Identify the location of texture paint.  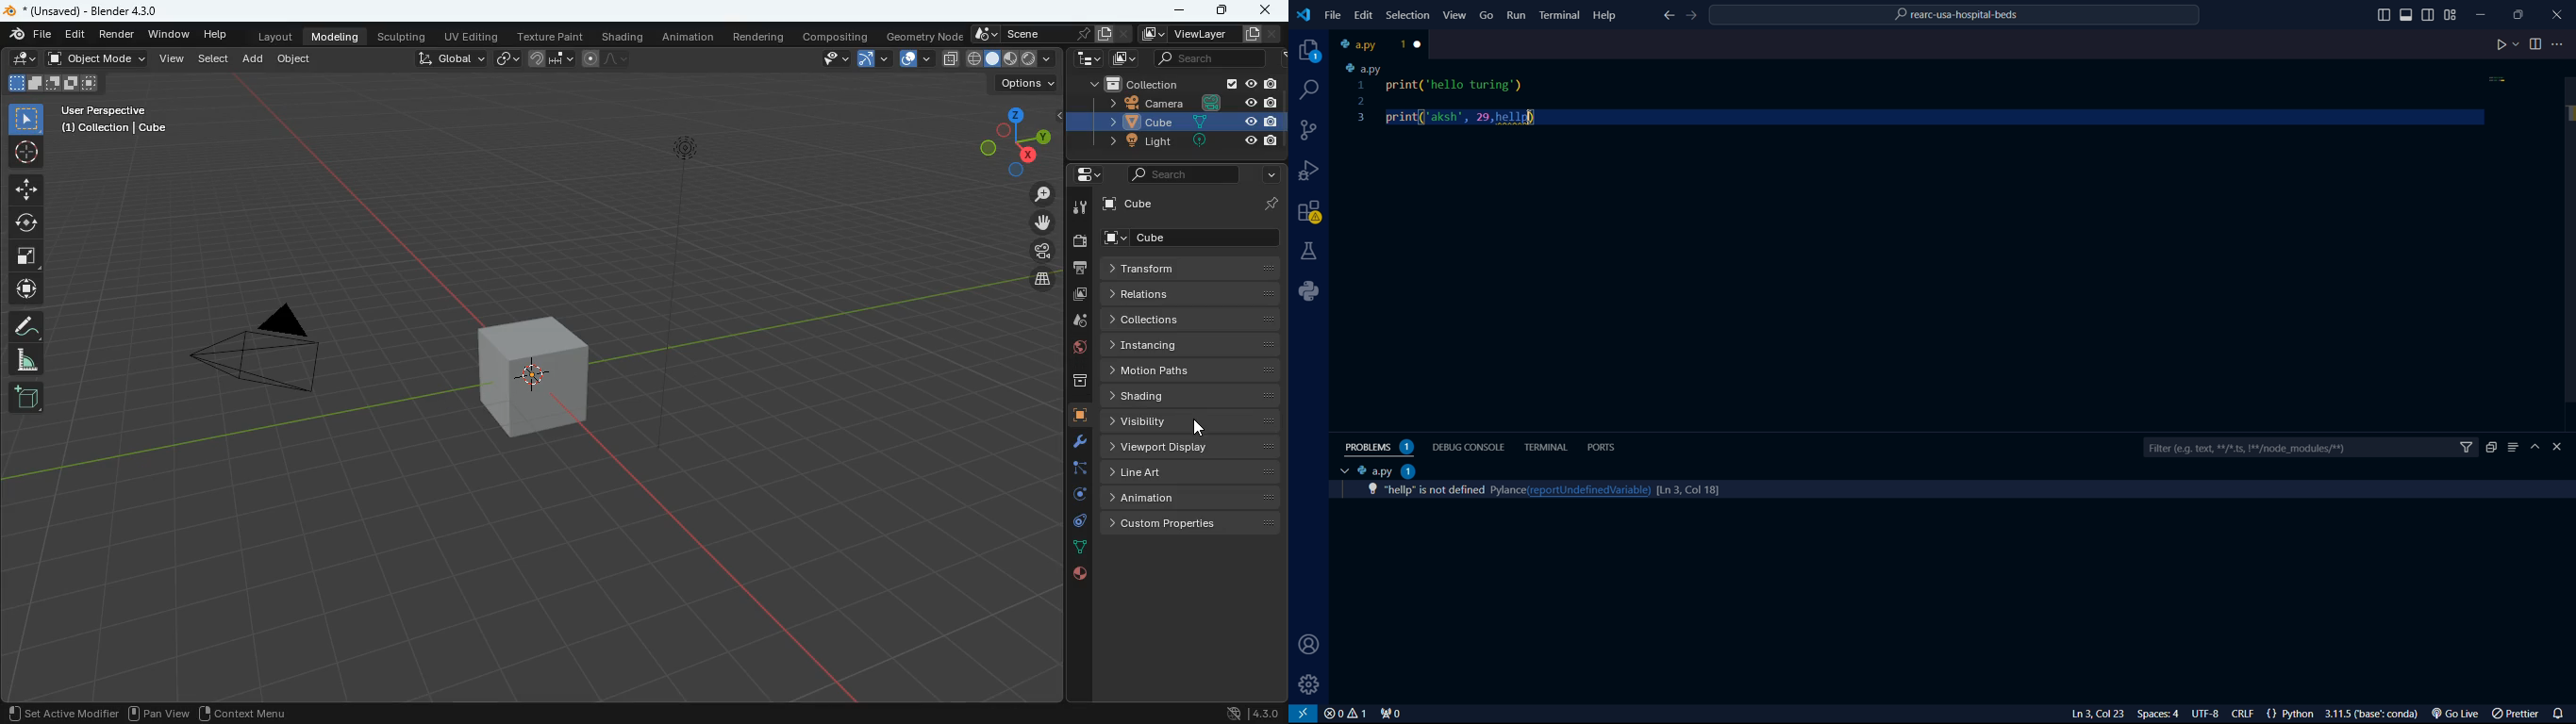
(550, 36).